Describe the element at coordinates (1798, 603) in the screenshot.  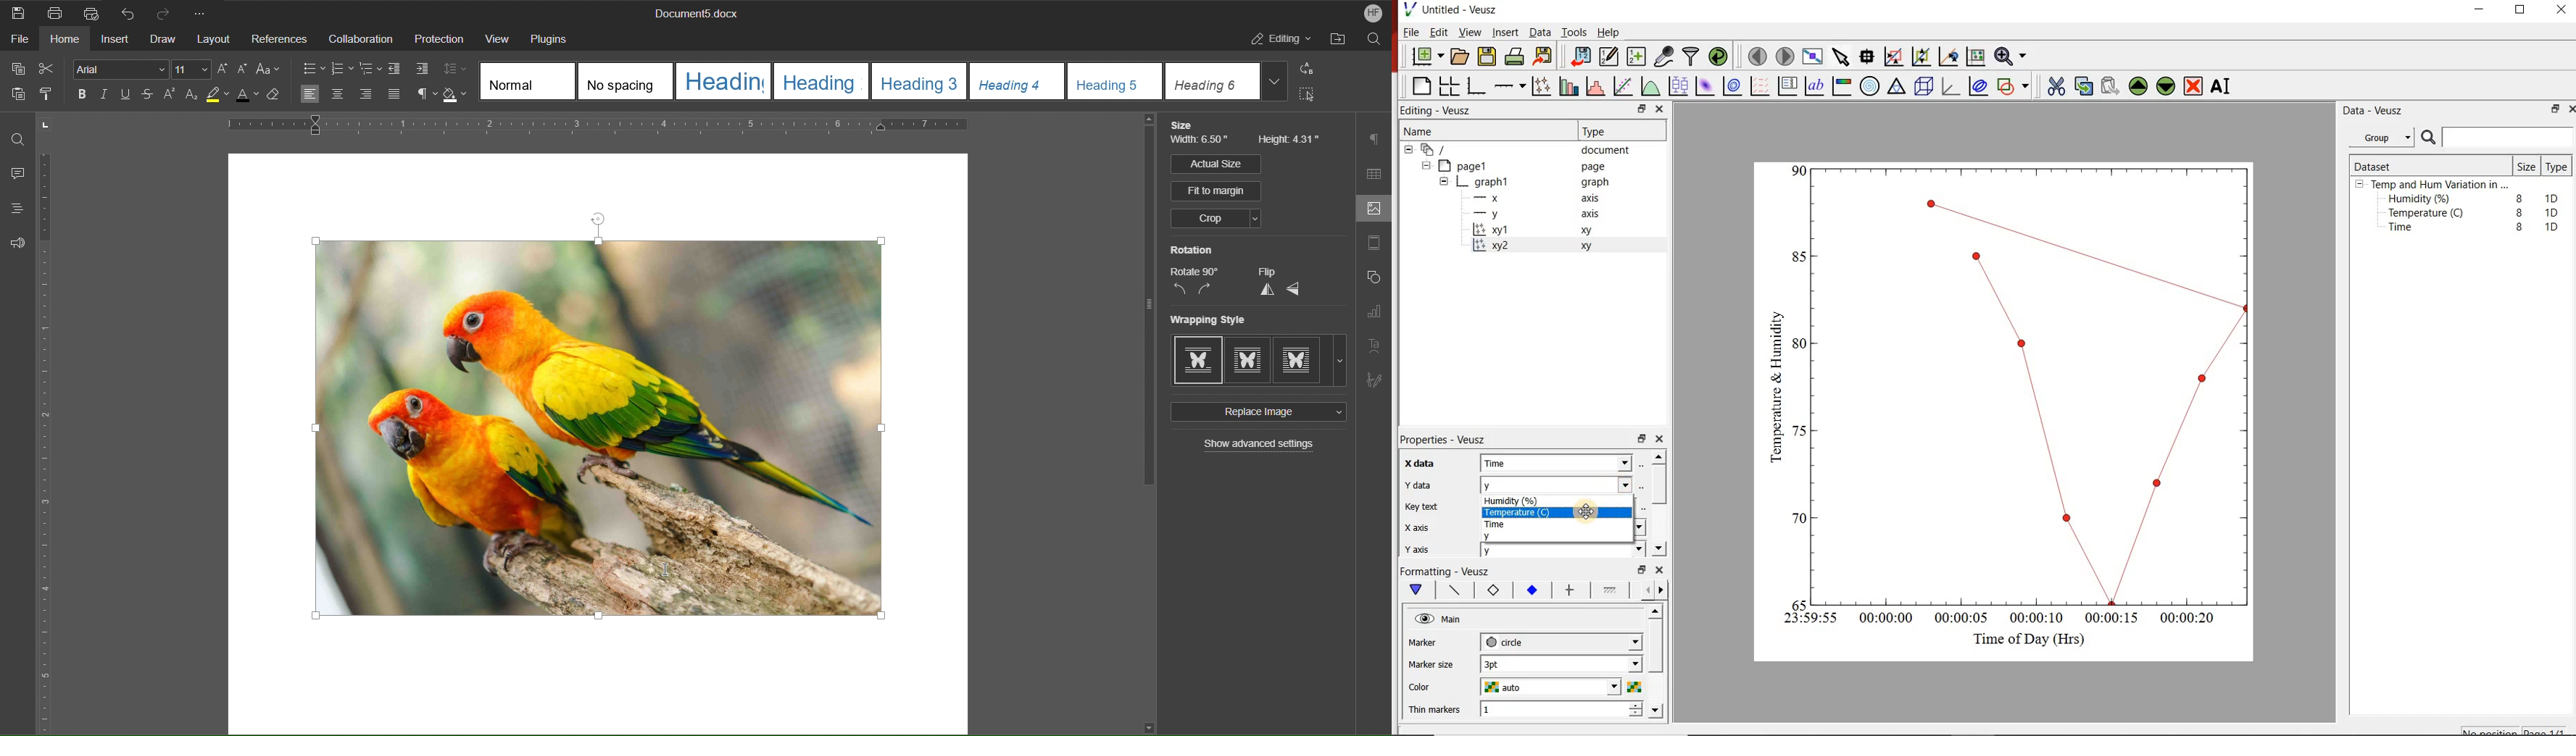
I see `0` at that location.